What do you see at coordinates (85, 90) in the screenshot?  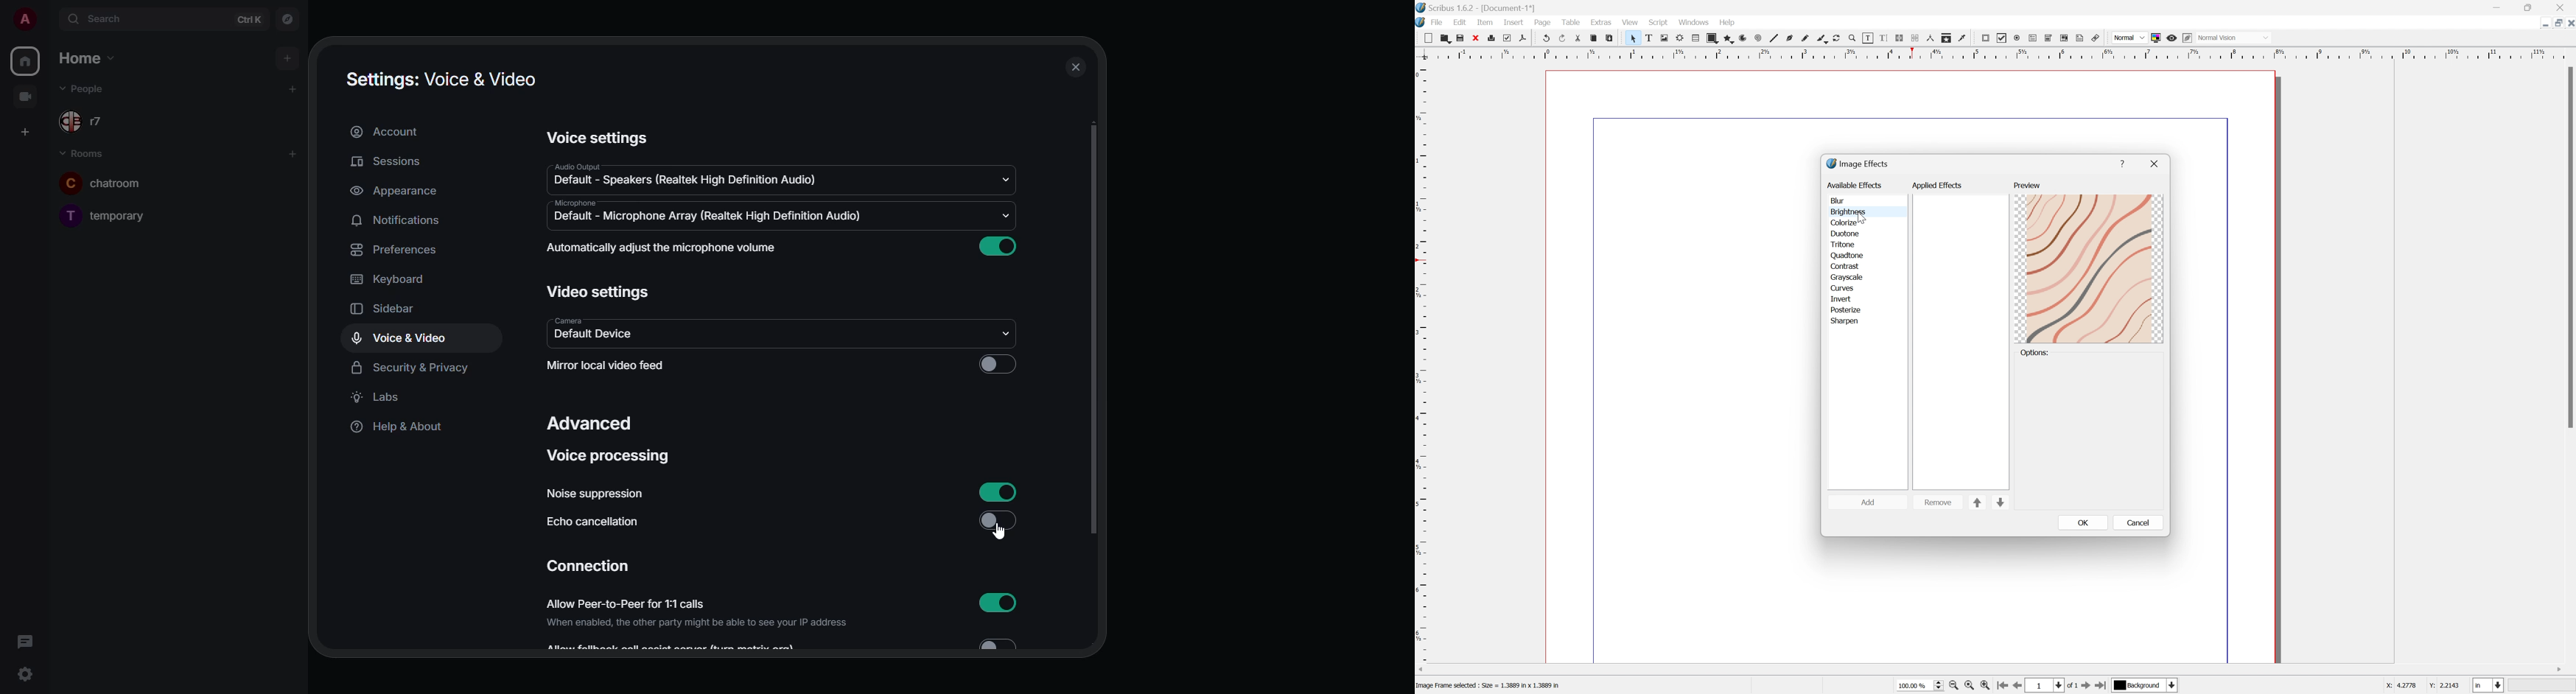 I see `people` at bounding box center [85, 90].